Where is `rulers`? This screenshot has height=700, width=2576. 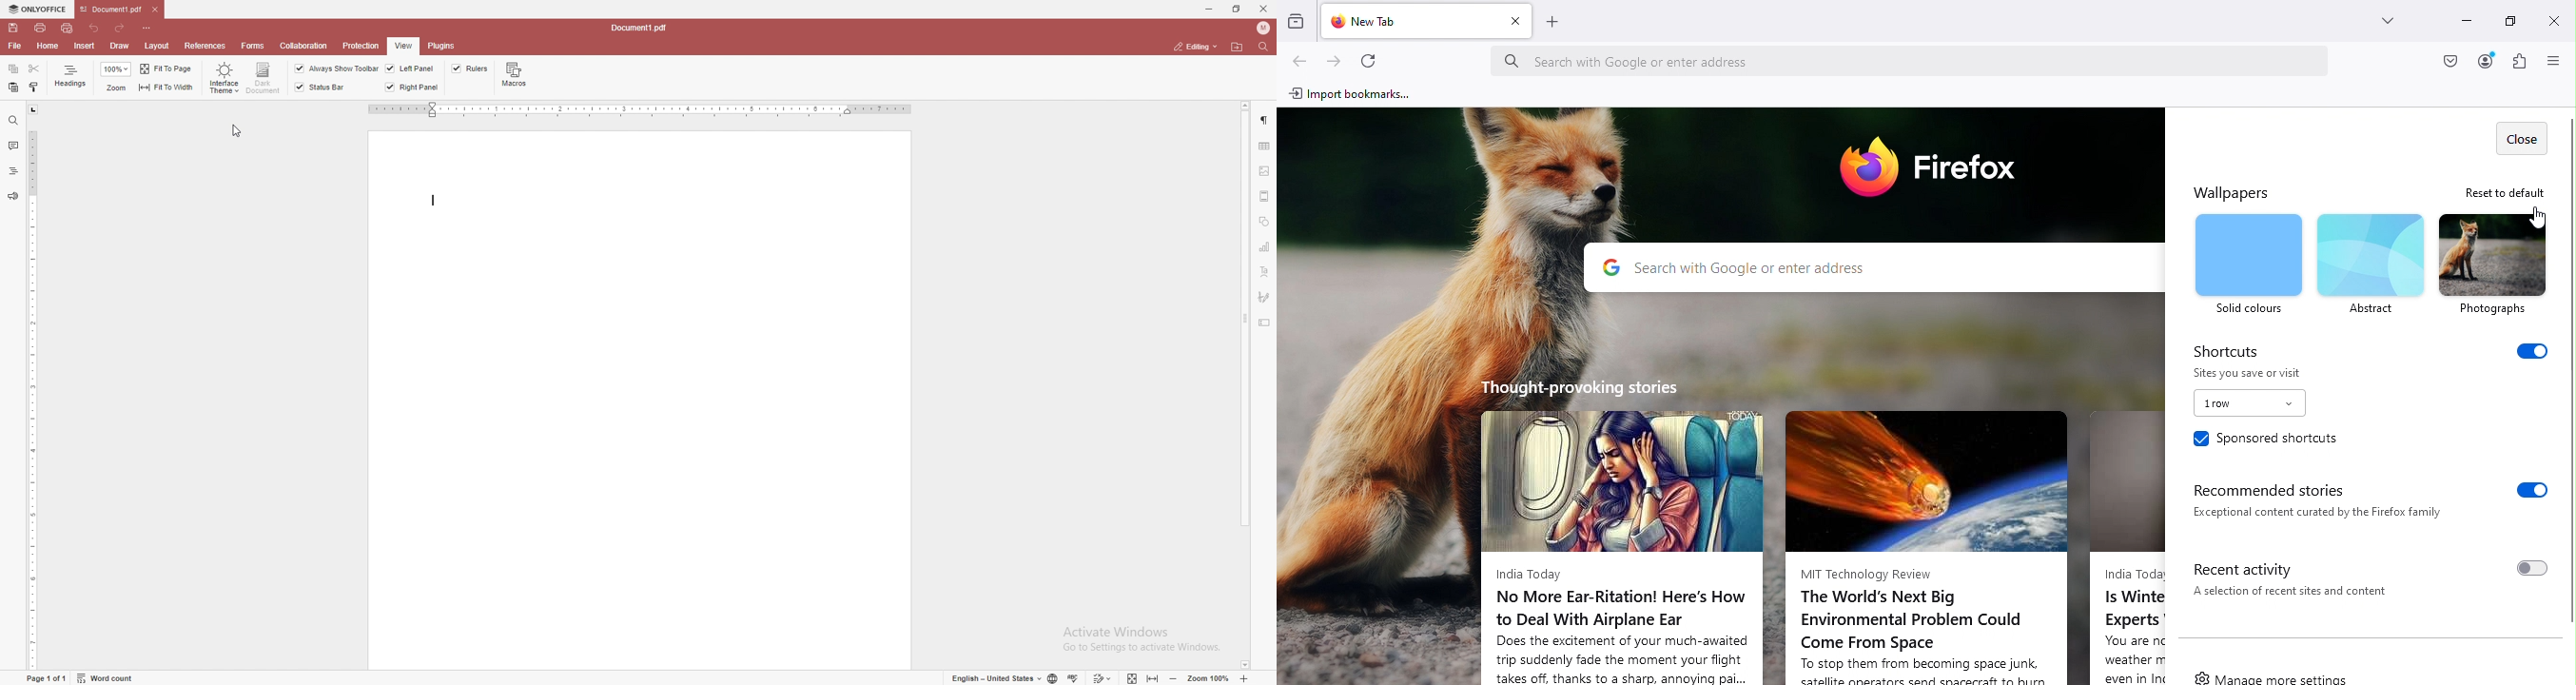
rulers is located at coordinates (469, 68).